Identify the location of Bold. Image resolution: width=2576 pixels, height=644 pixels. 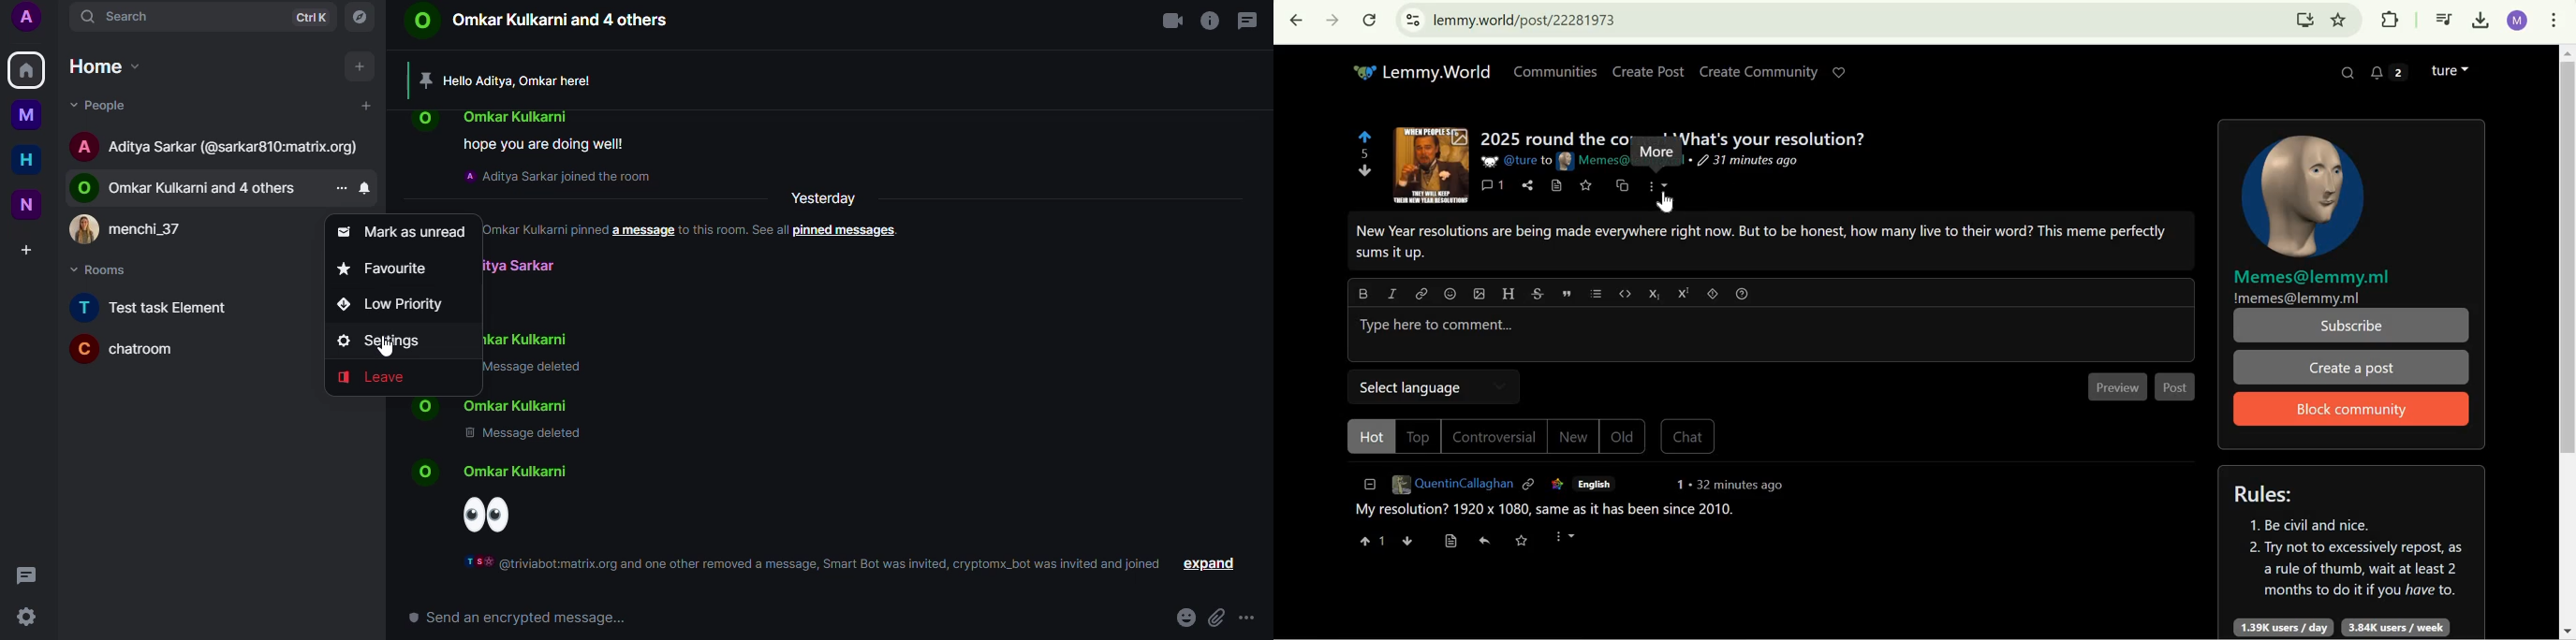
(1364, 293).